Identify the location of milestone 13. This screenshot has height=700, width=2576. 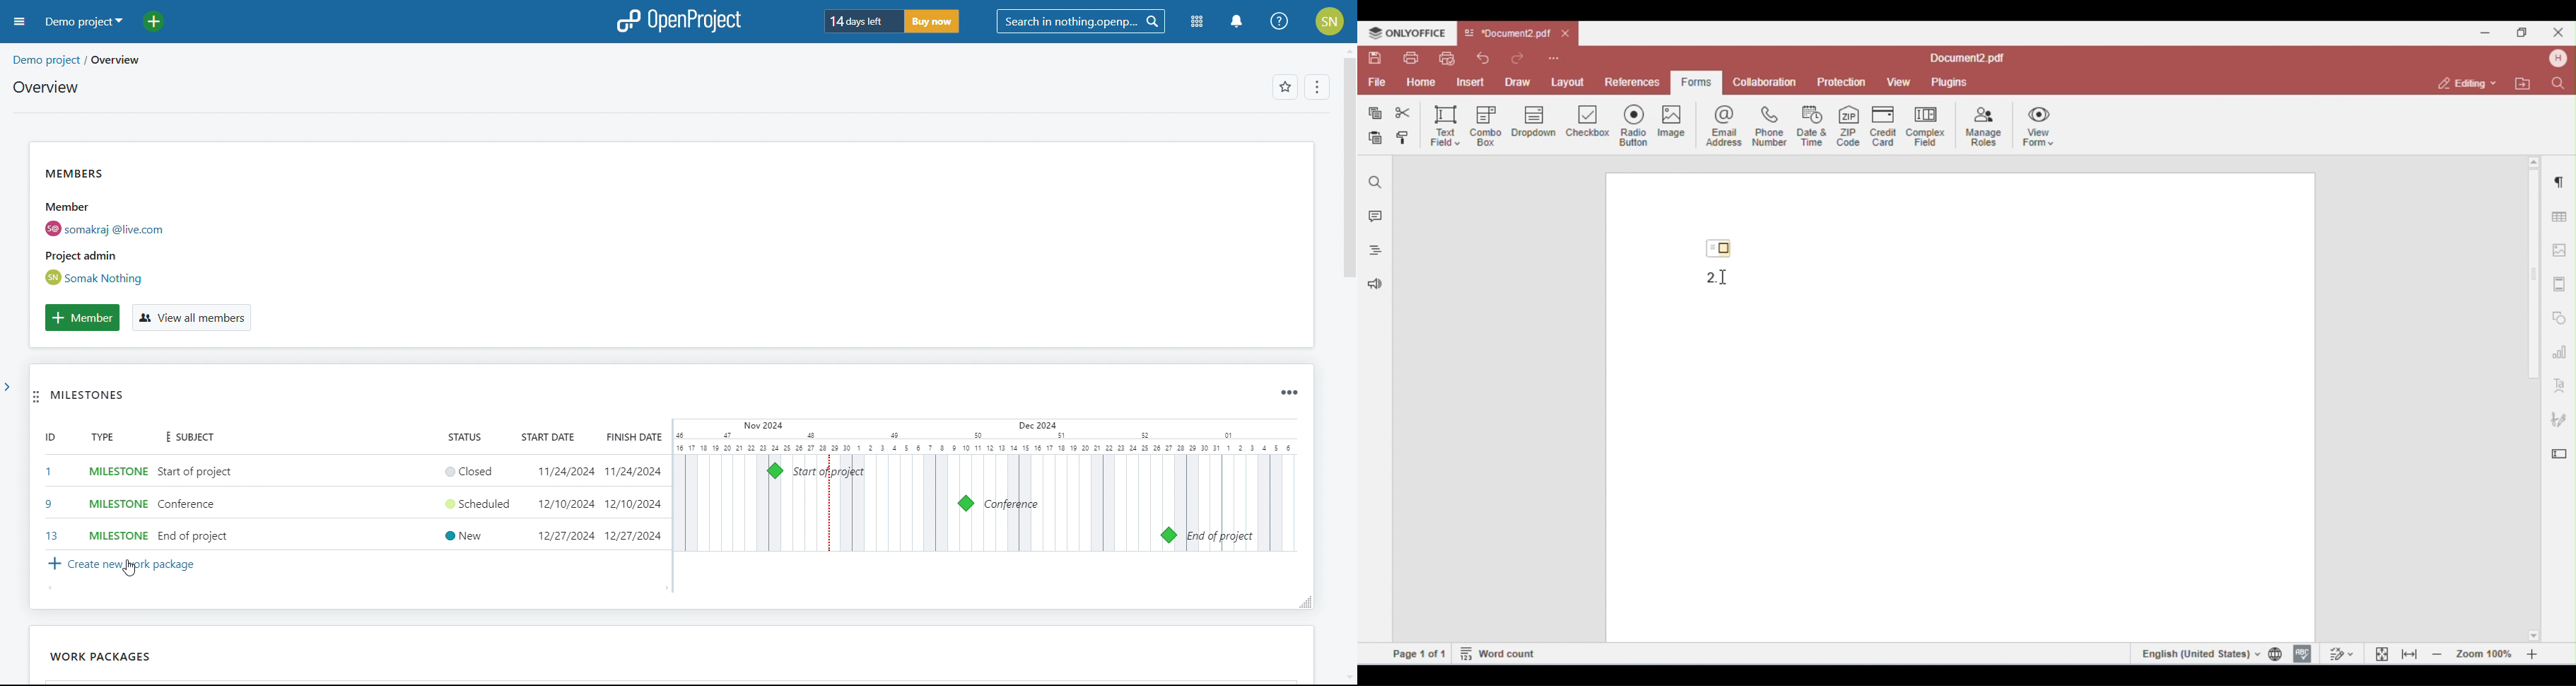
(1168, 535).